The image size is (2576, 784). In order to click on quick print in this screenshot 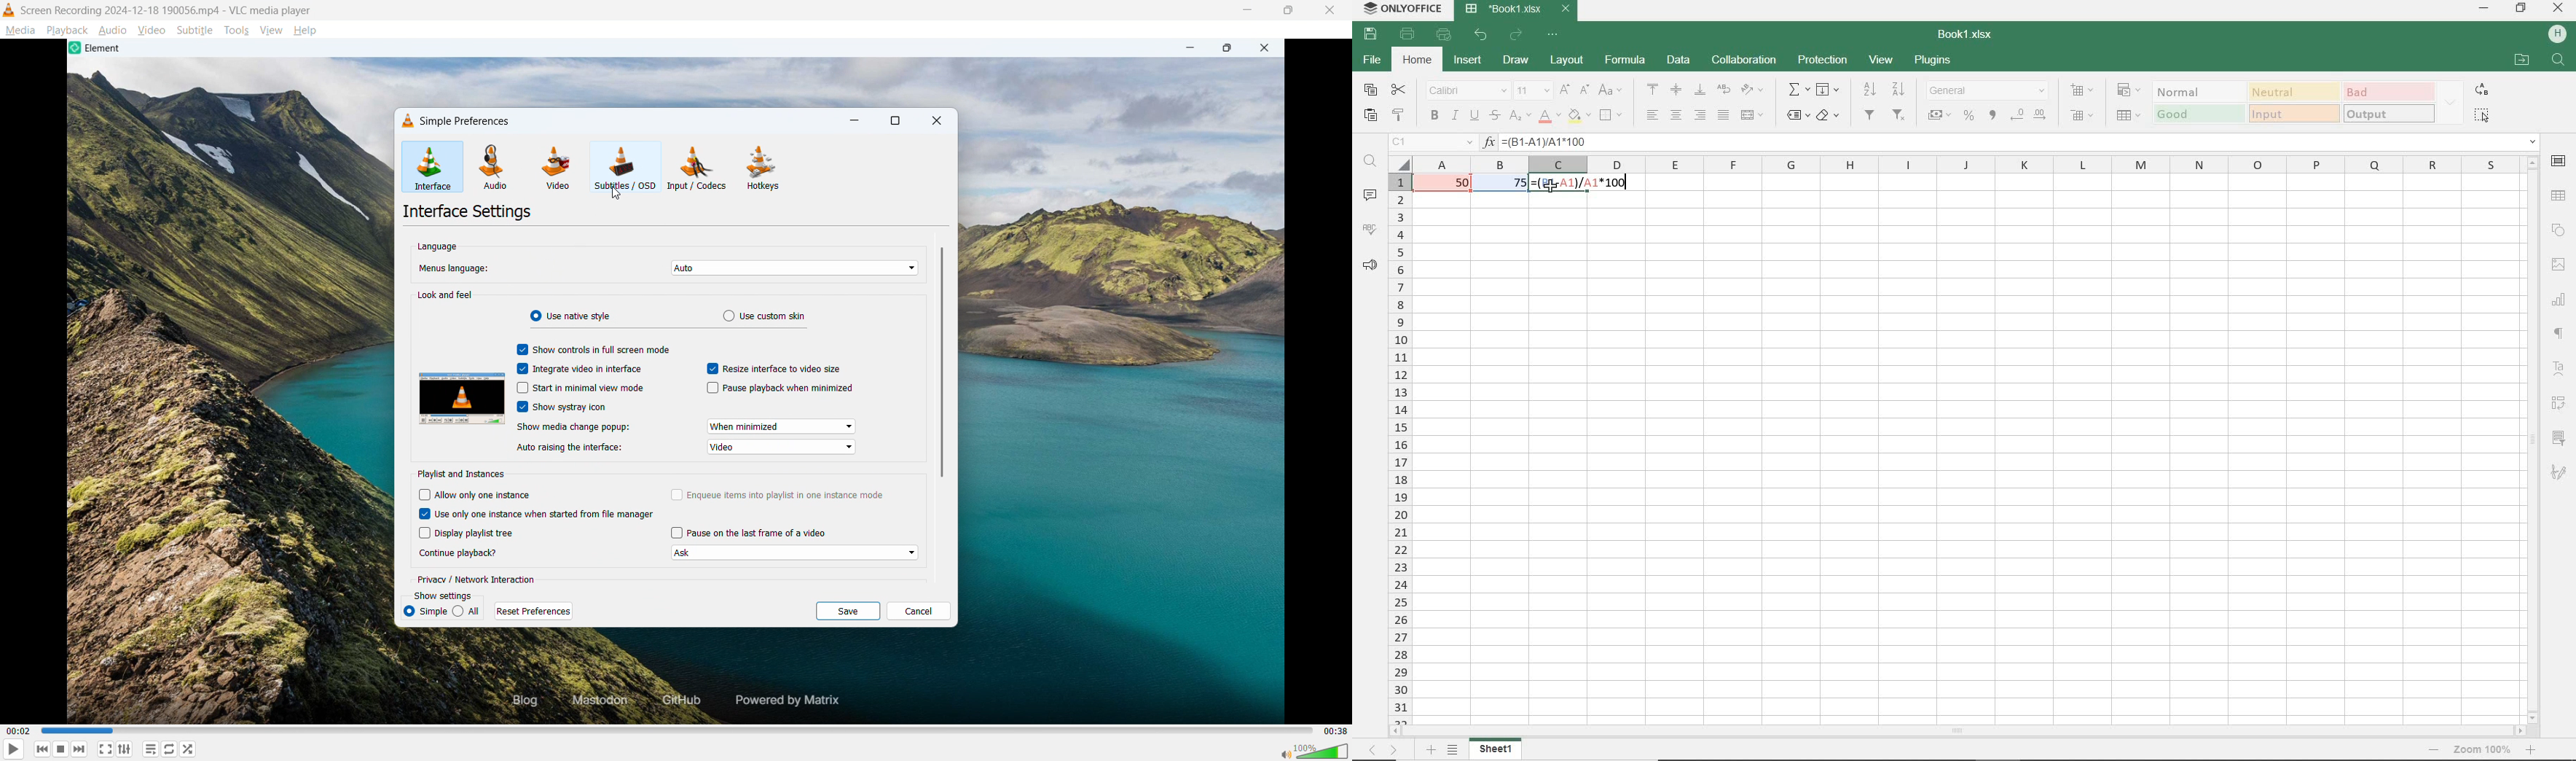, I will do `click(1445, 36)`.